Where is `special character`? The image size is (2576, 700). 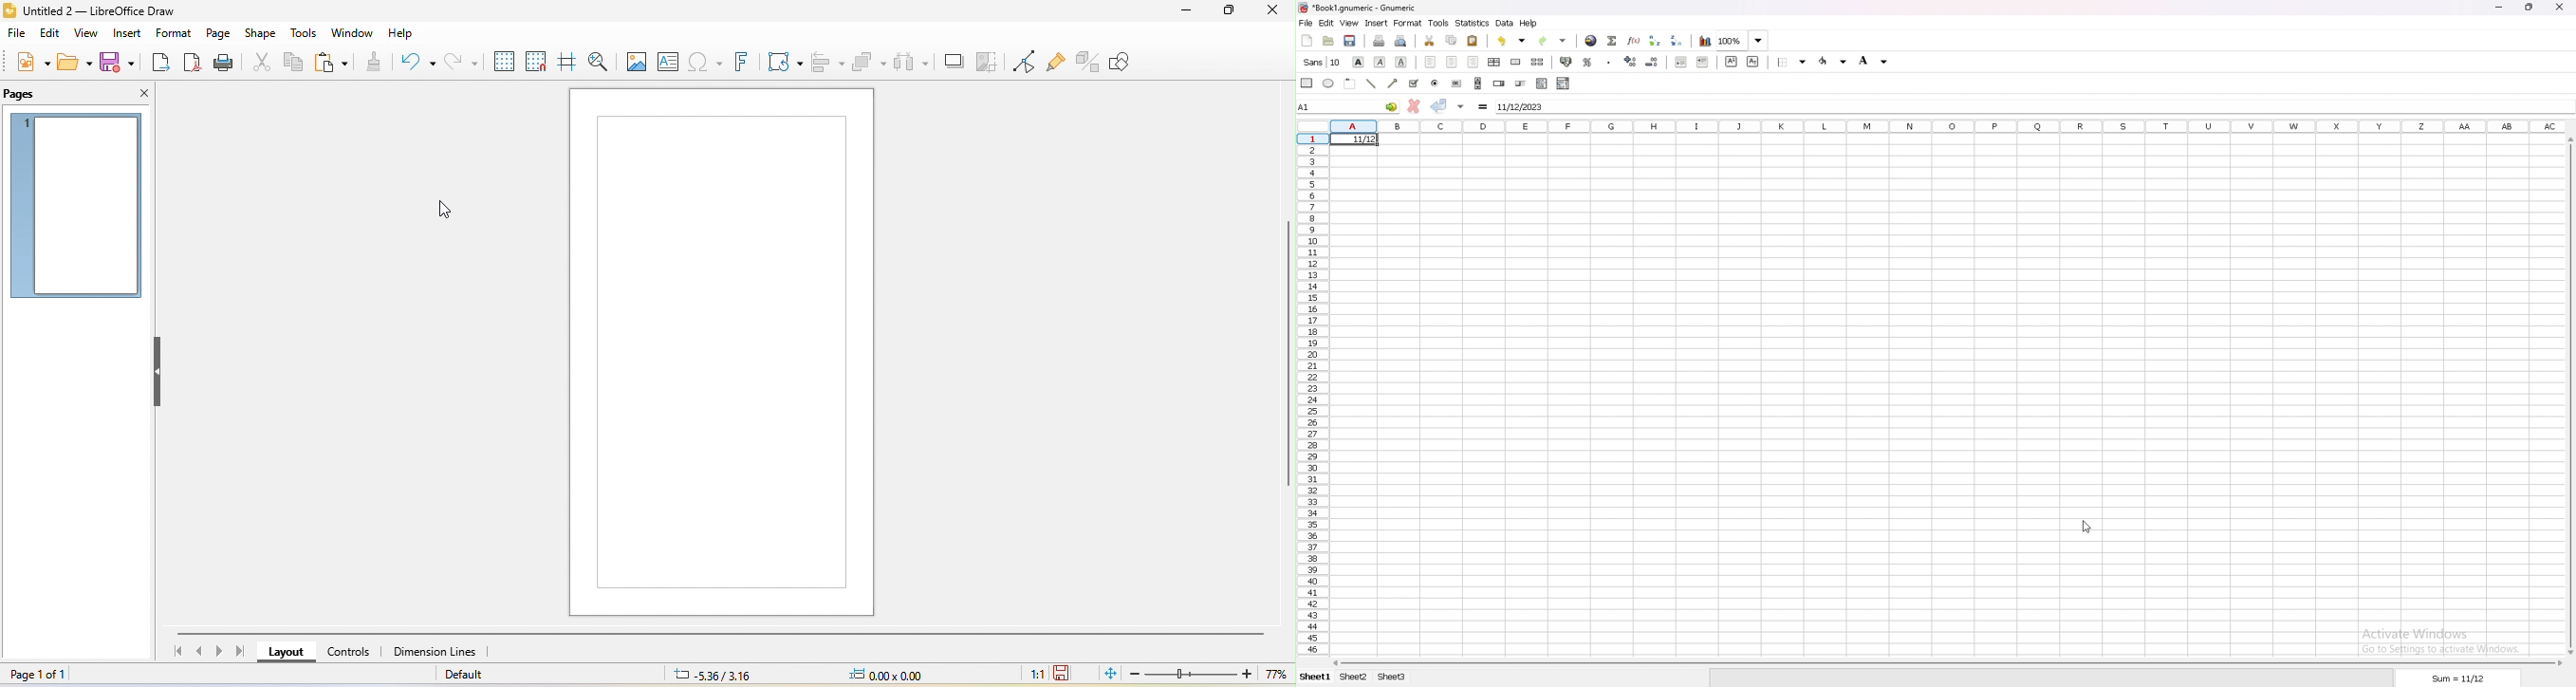
special character is located at coordinates (704, 63).